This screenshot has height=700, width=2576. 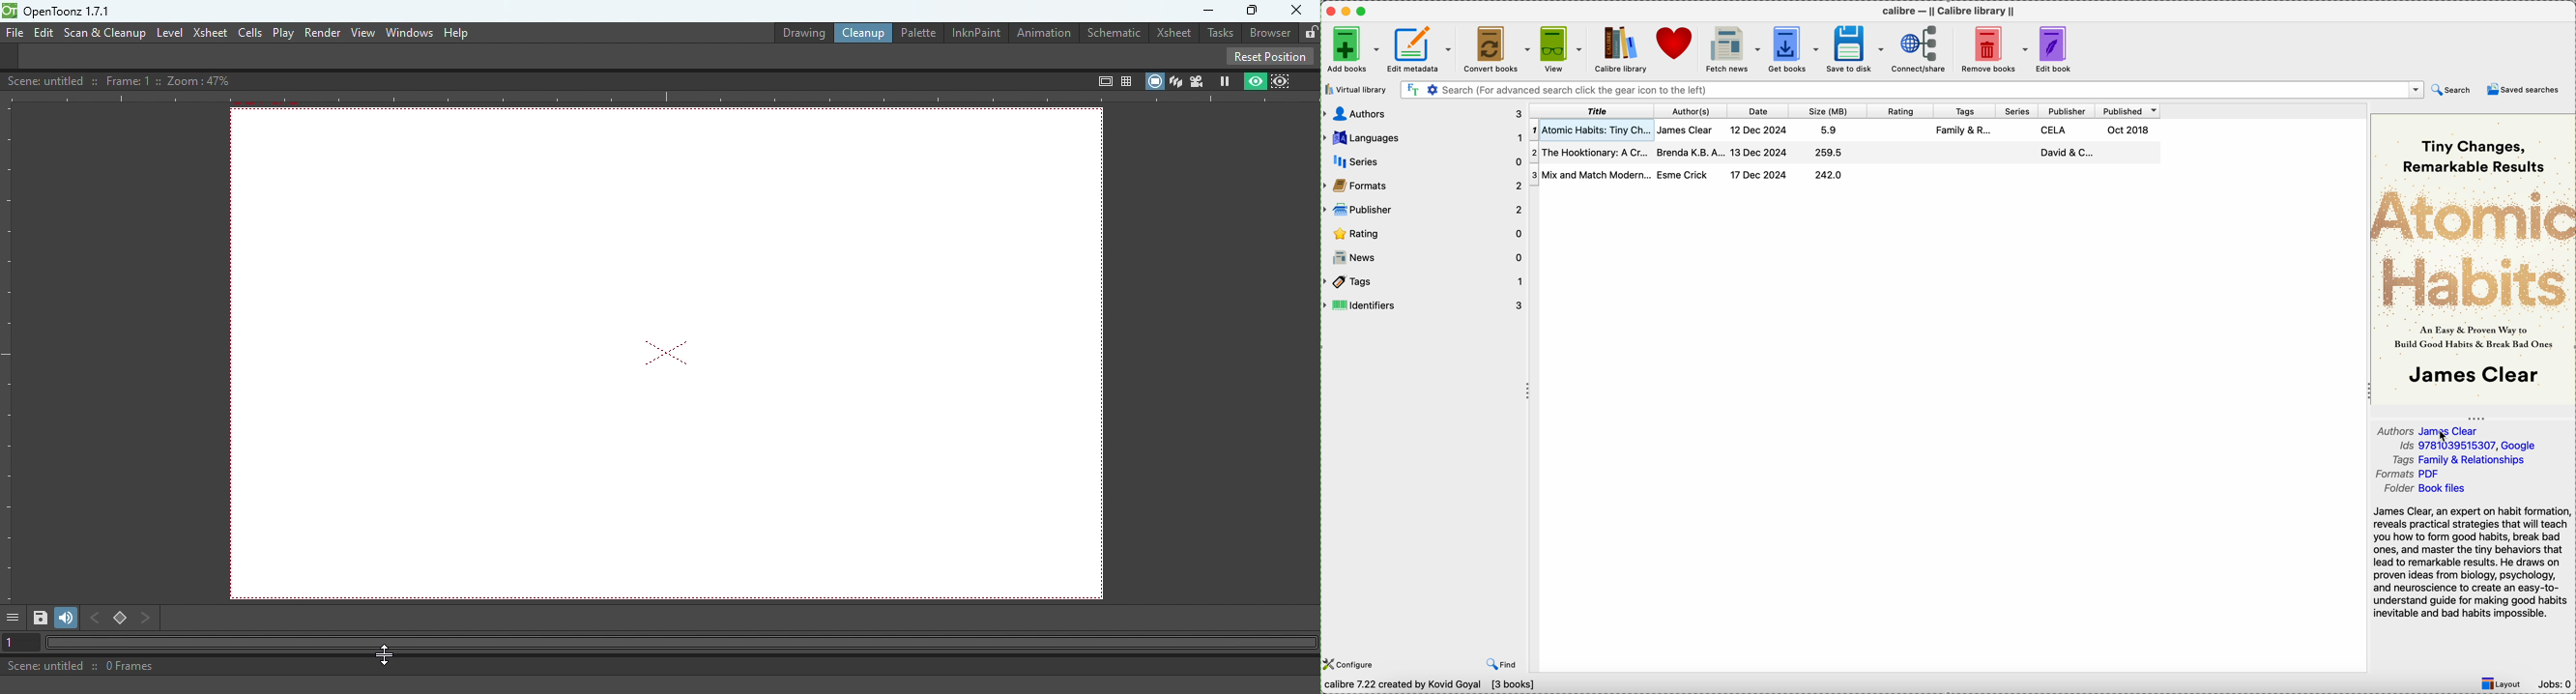 I want to click on convert books, so click(x=1499, y=50).